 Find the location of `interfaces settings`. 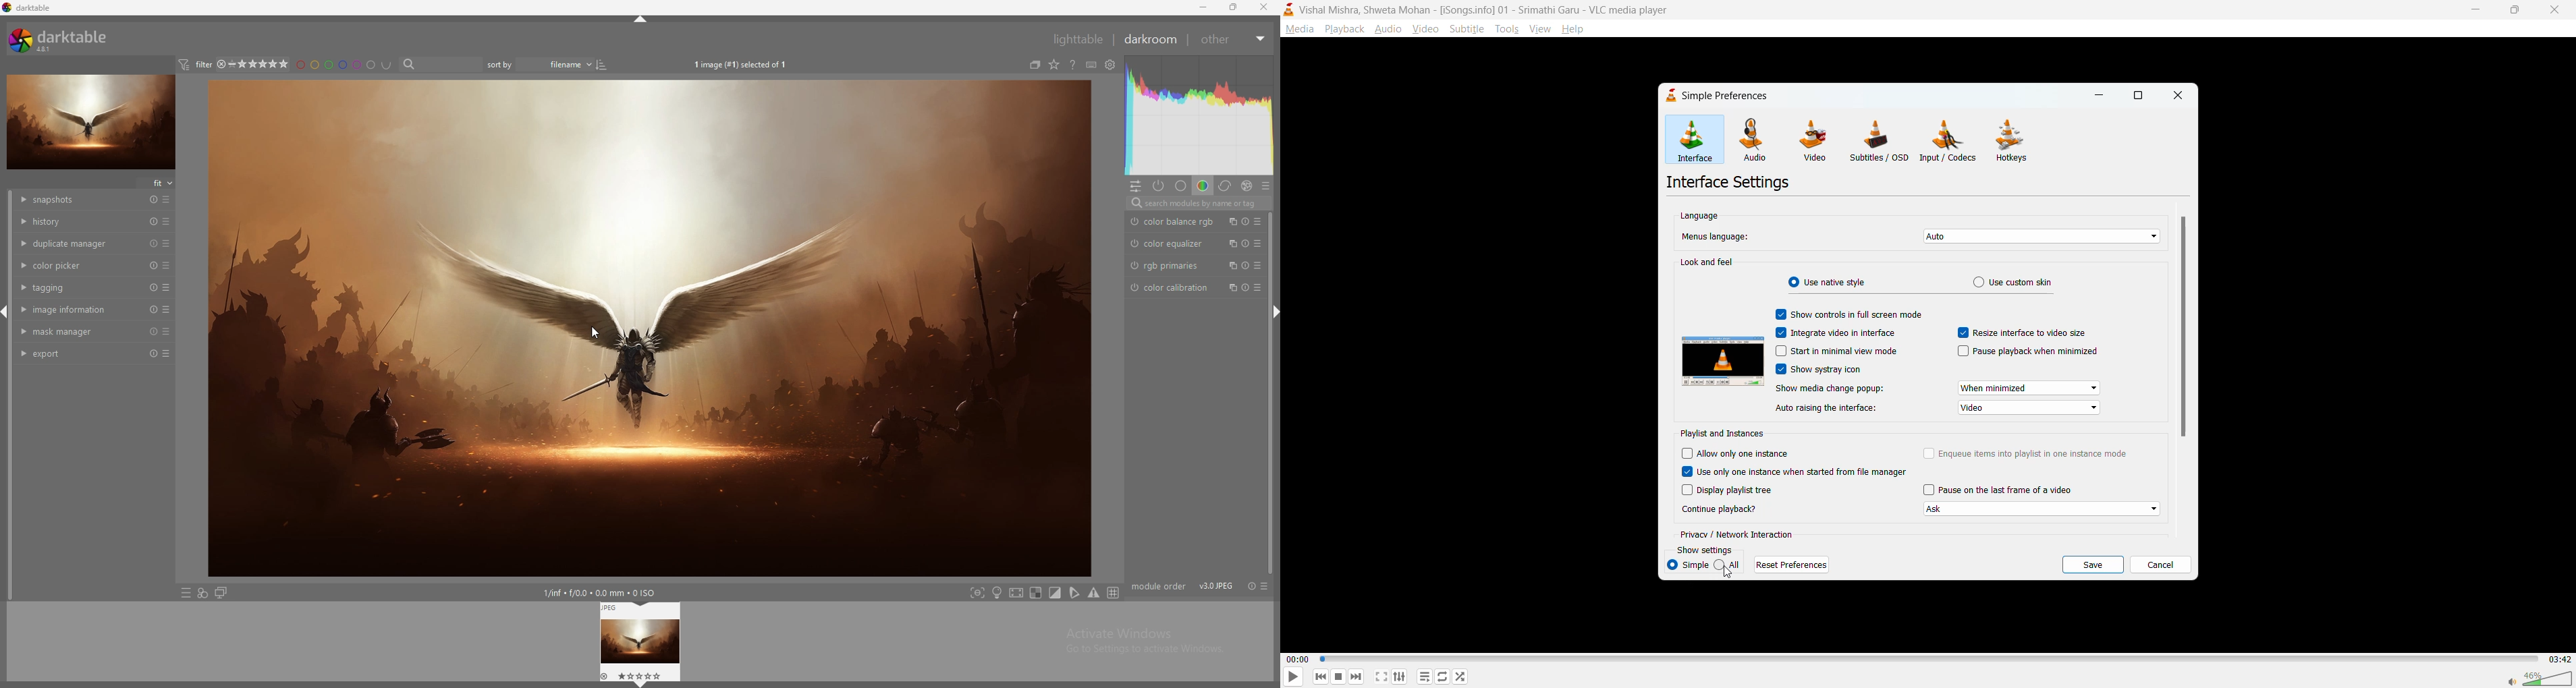

interfaces settings is located at coordinates (1732, 181).